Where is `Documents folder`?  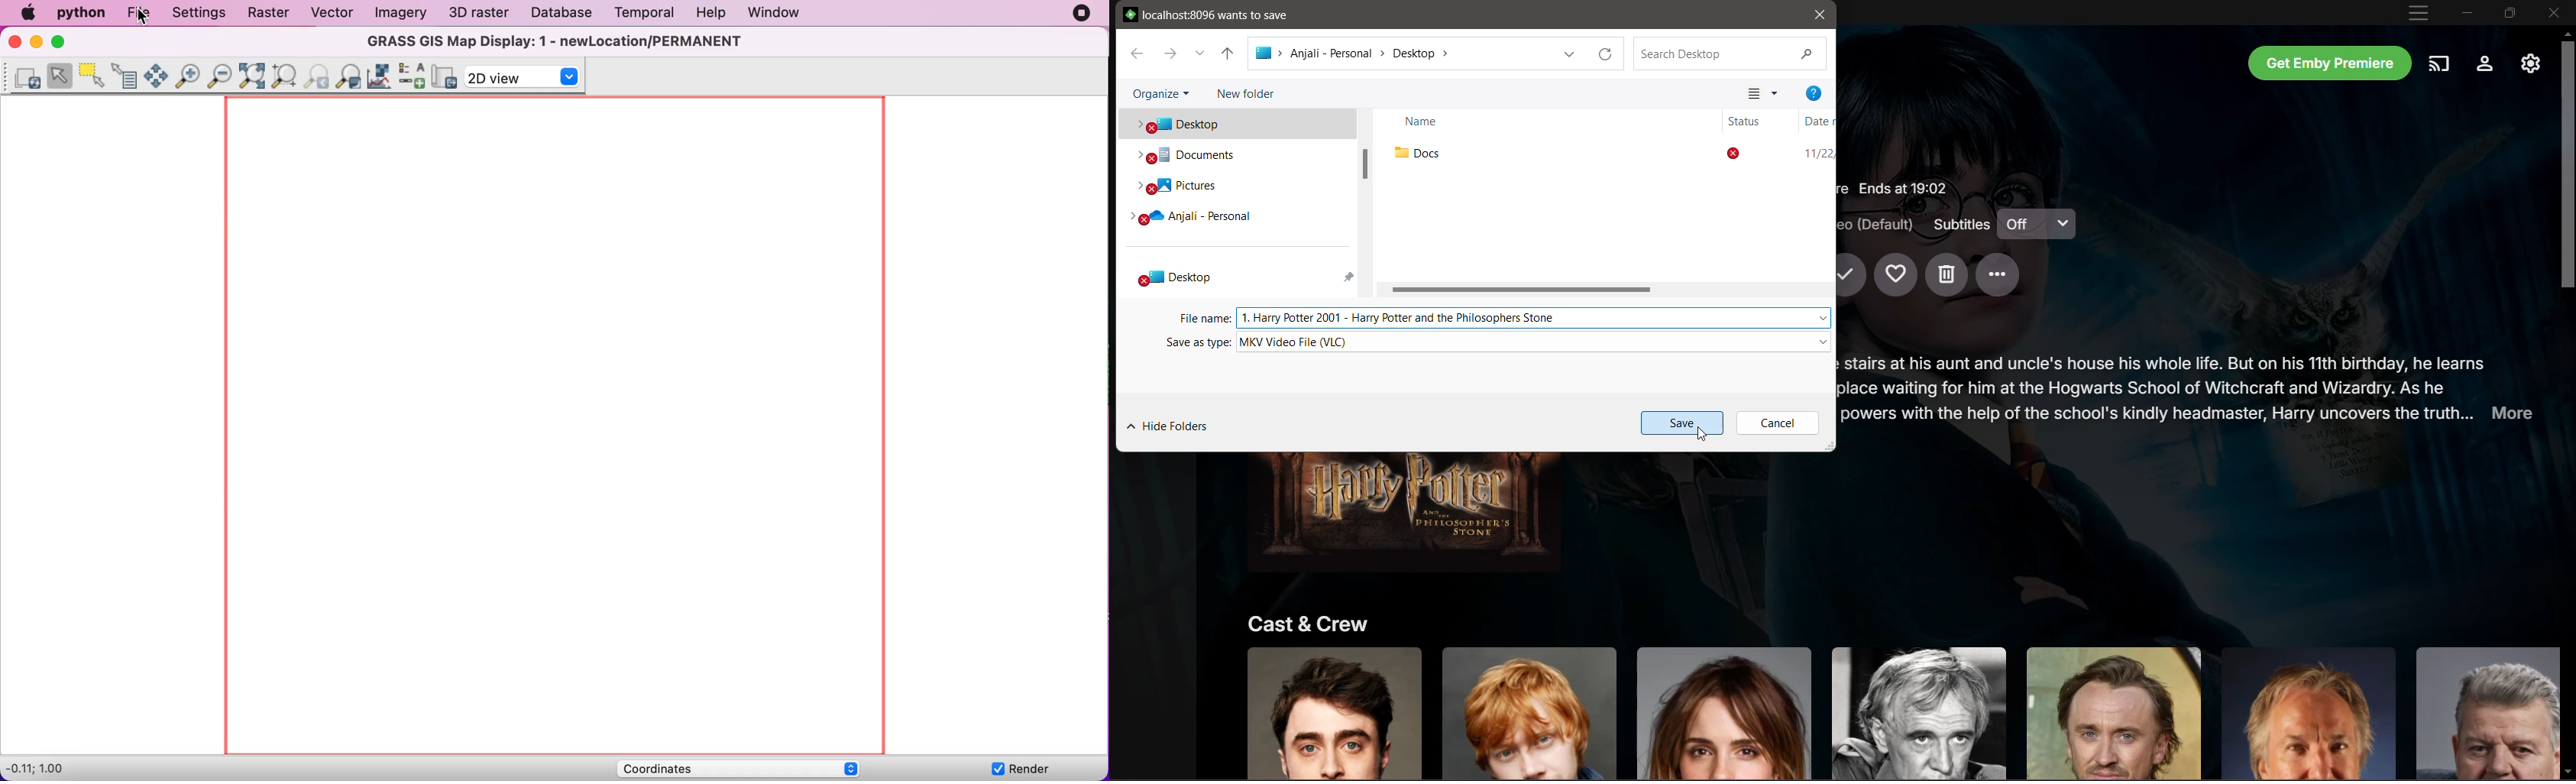 Documents folder is located at coordinates (1235, 156).